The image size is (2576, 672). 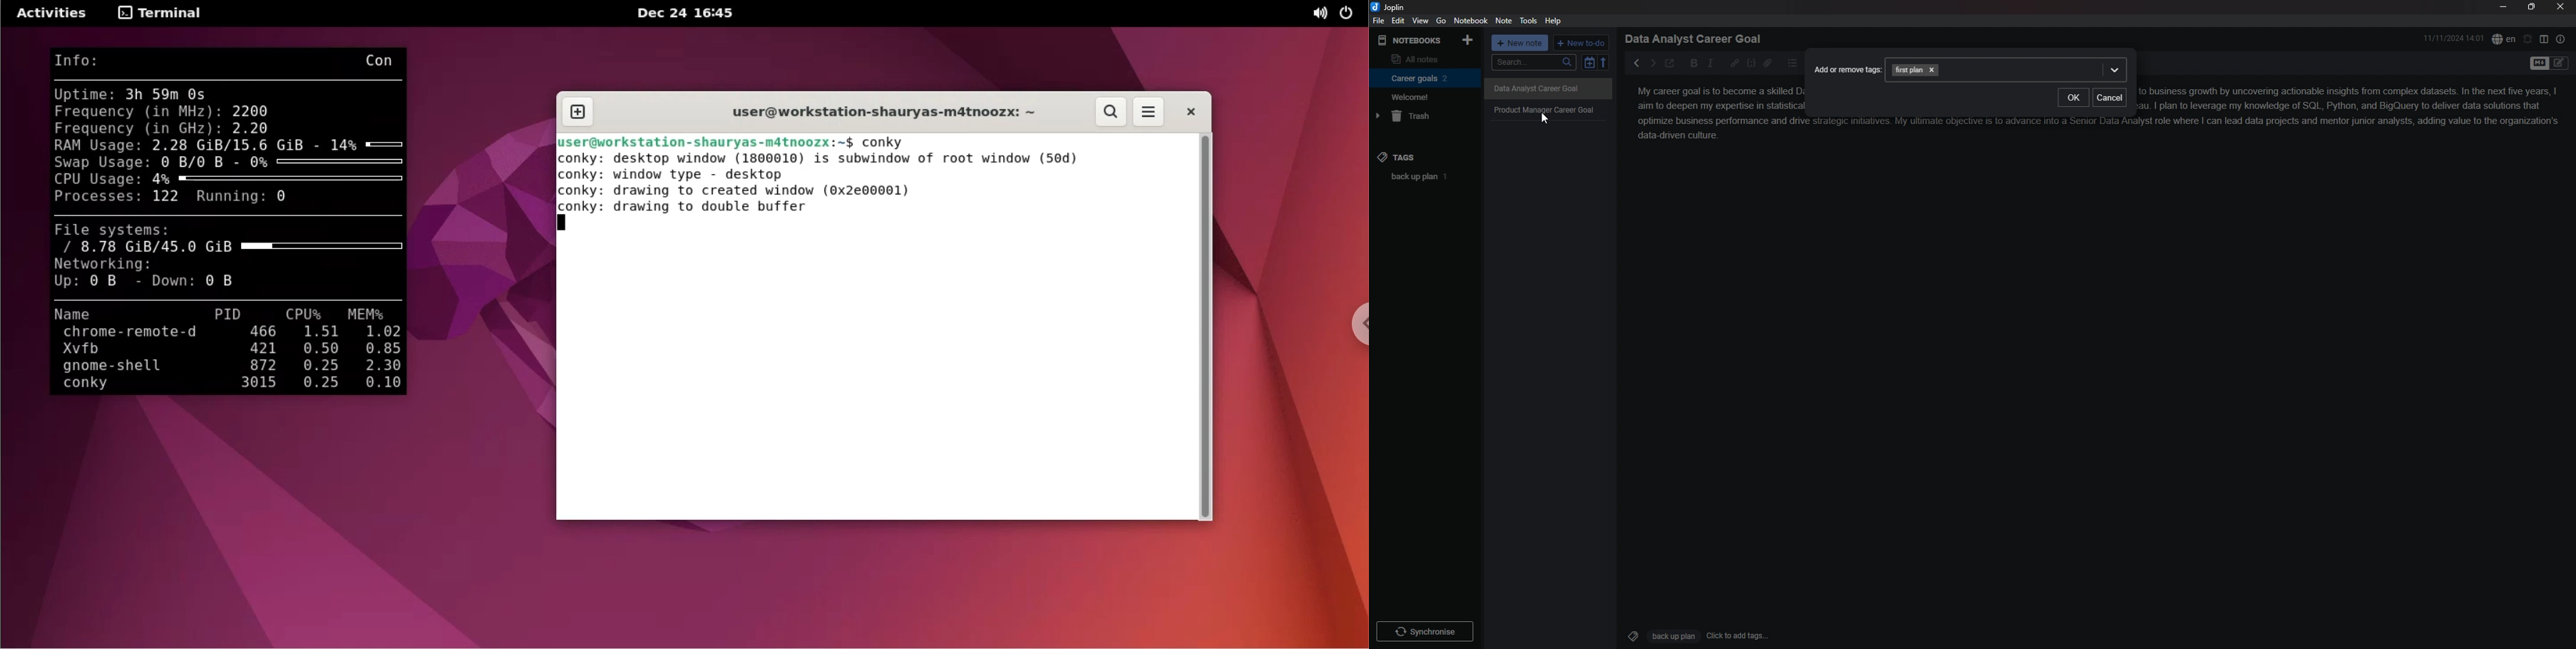 I want to click on bullet list, so click(x=1792, y=64).